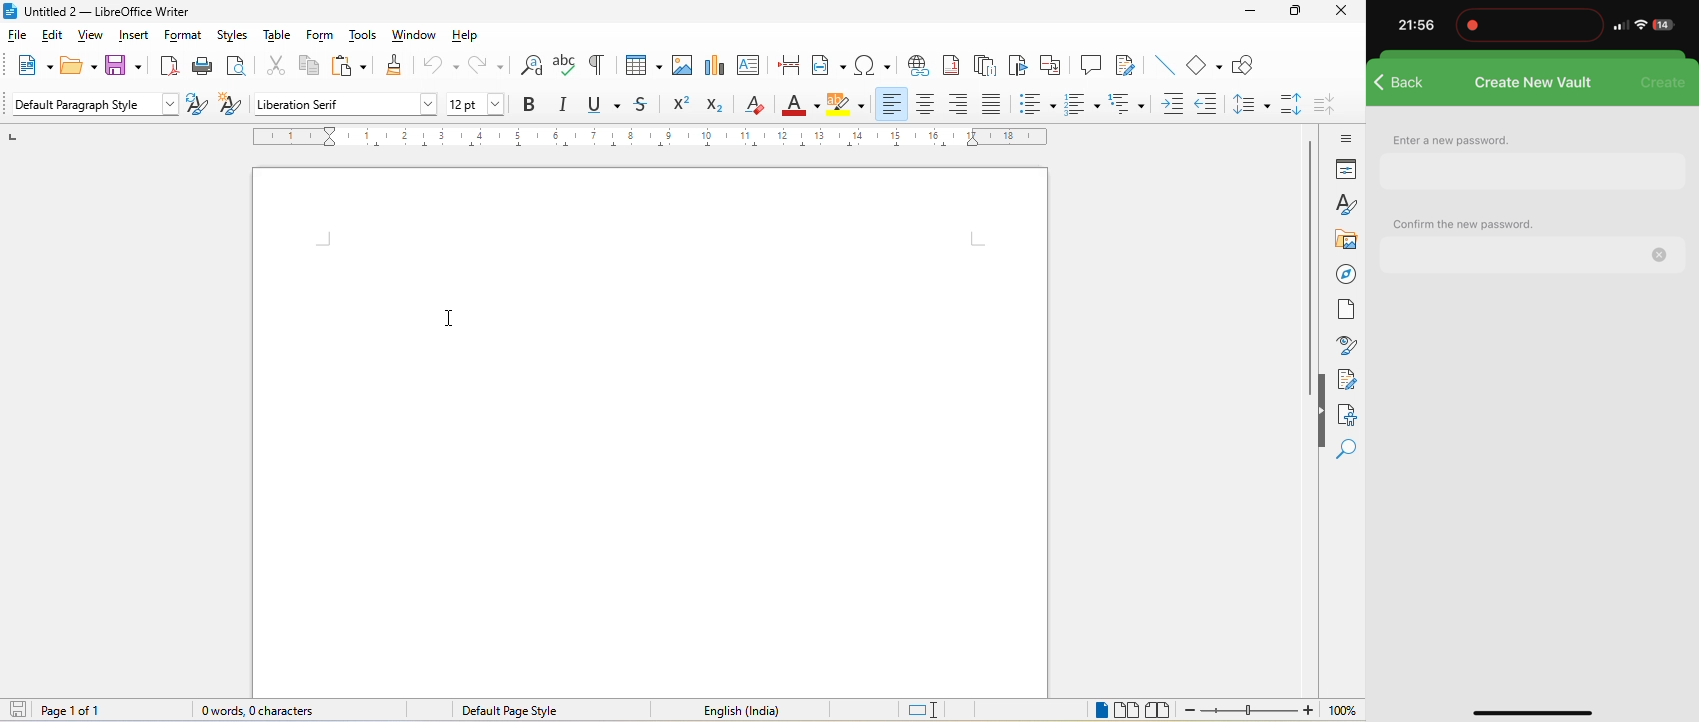 This screenshot has height=728, width=1708. What do you see at coordinates (54, 710) in the screenshot?
I see `page 1 of 1` at bounding box center [54, 710].